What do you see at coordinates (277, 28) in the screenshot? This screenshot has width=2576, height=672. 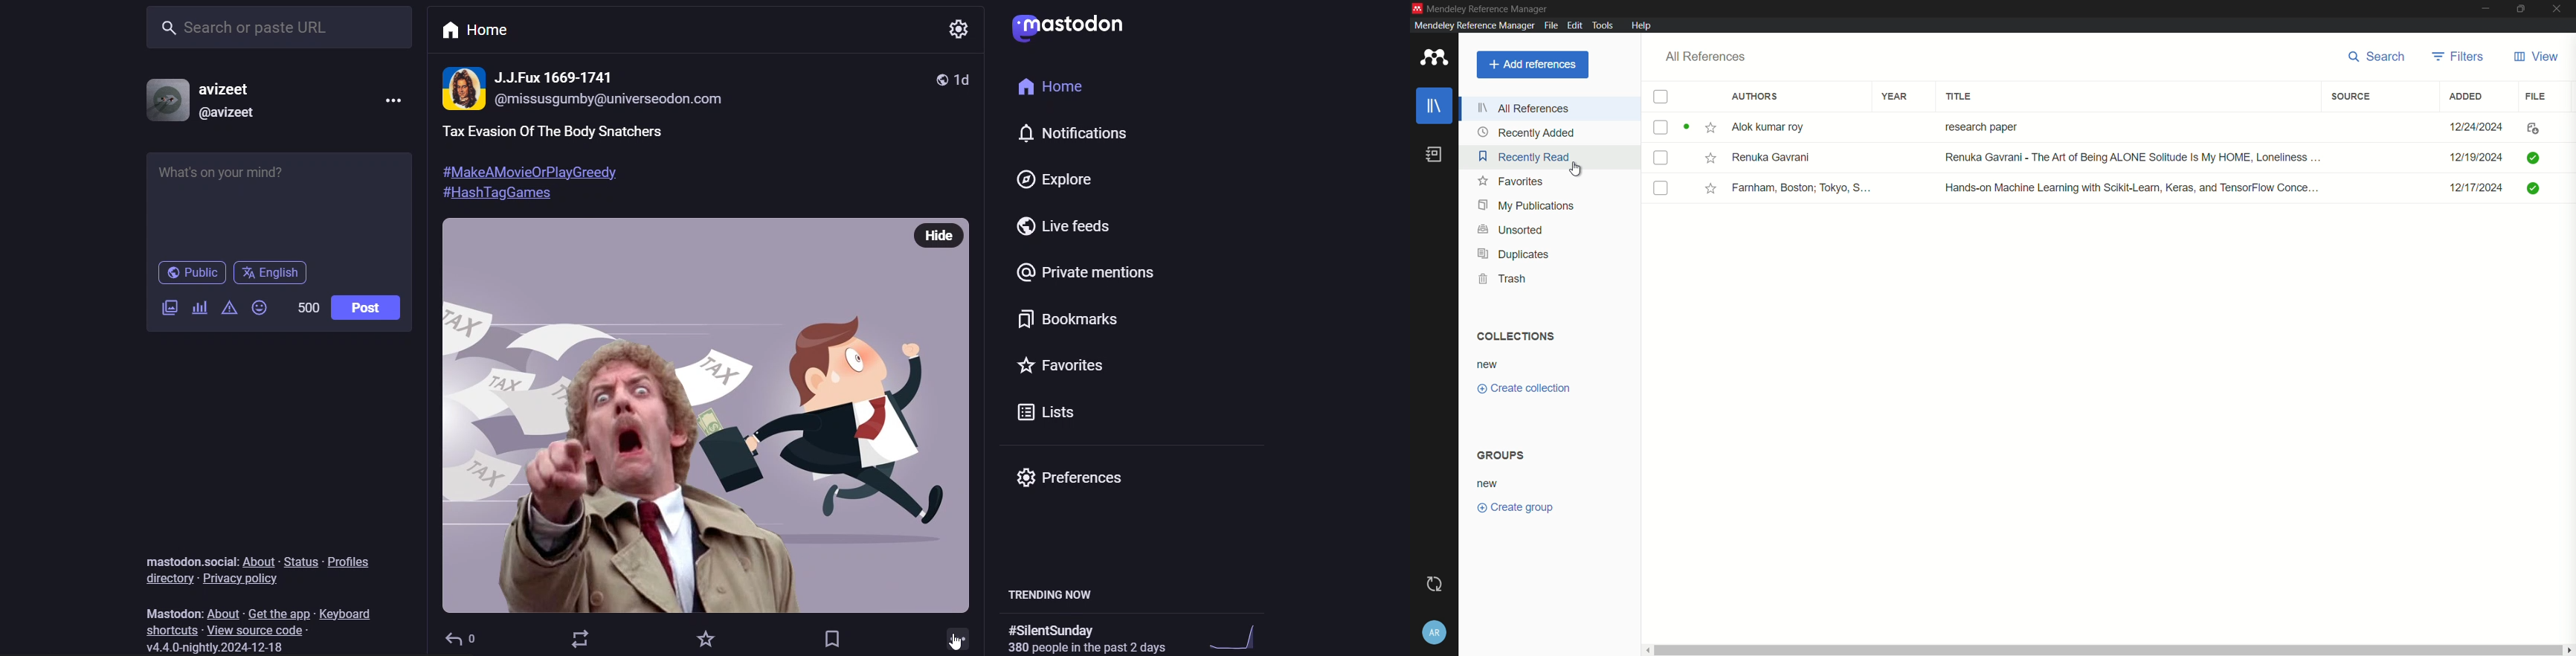 I see `search` at bounding box center [277, 28].